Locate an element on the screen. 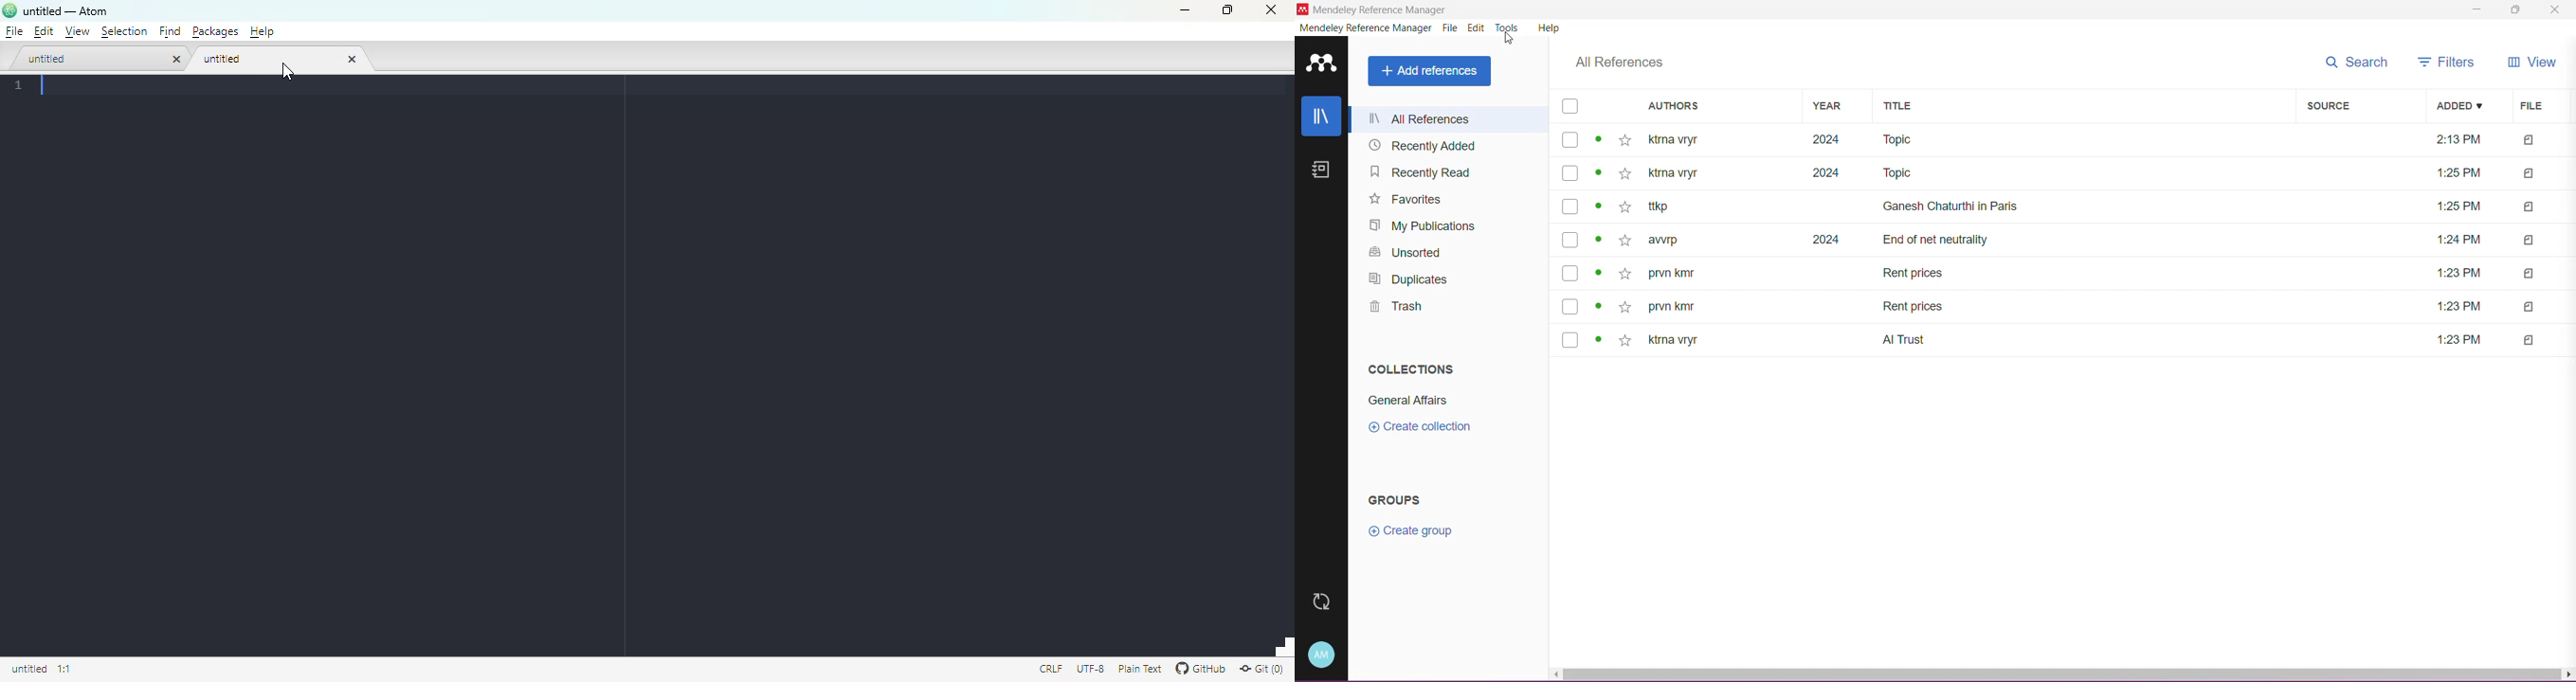 The image size is (2576, 700). favourite is located at coordinates (1626, 277).